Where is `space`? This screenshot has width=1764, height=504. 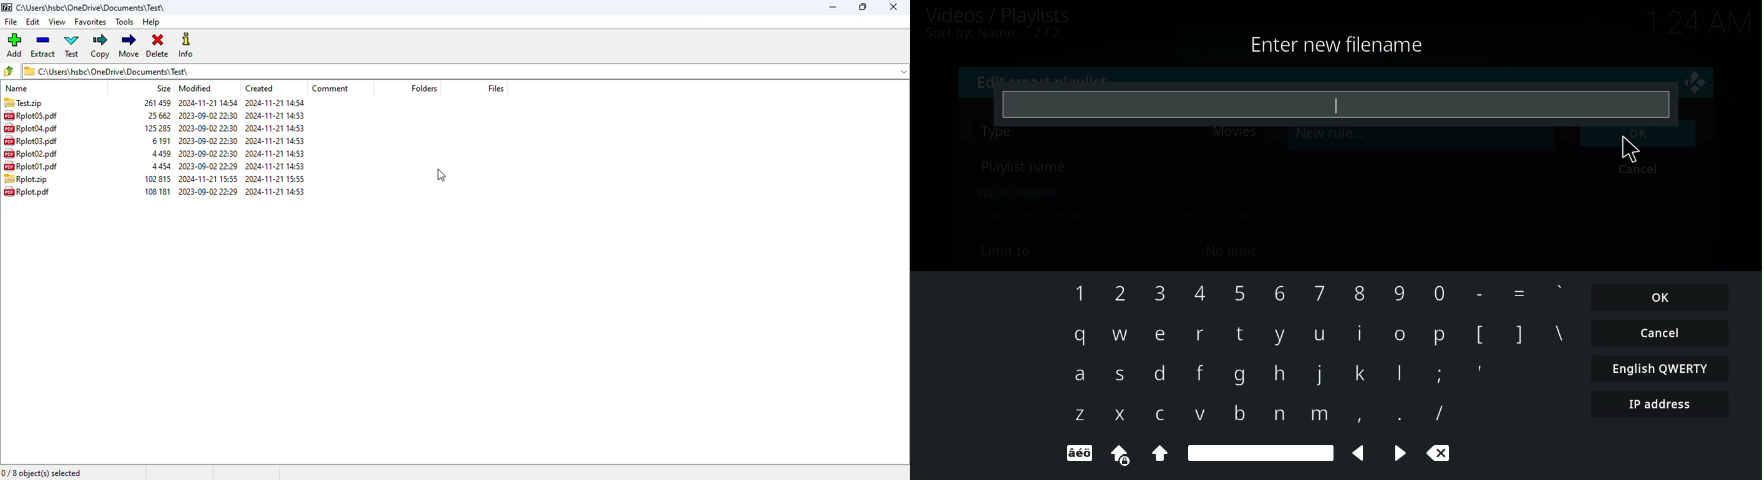 space is located at coordinates (1259, 453).